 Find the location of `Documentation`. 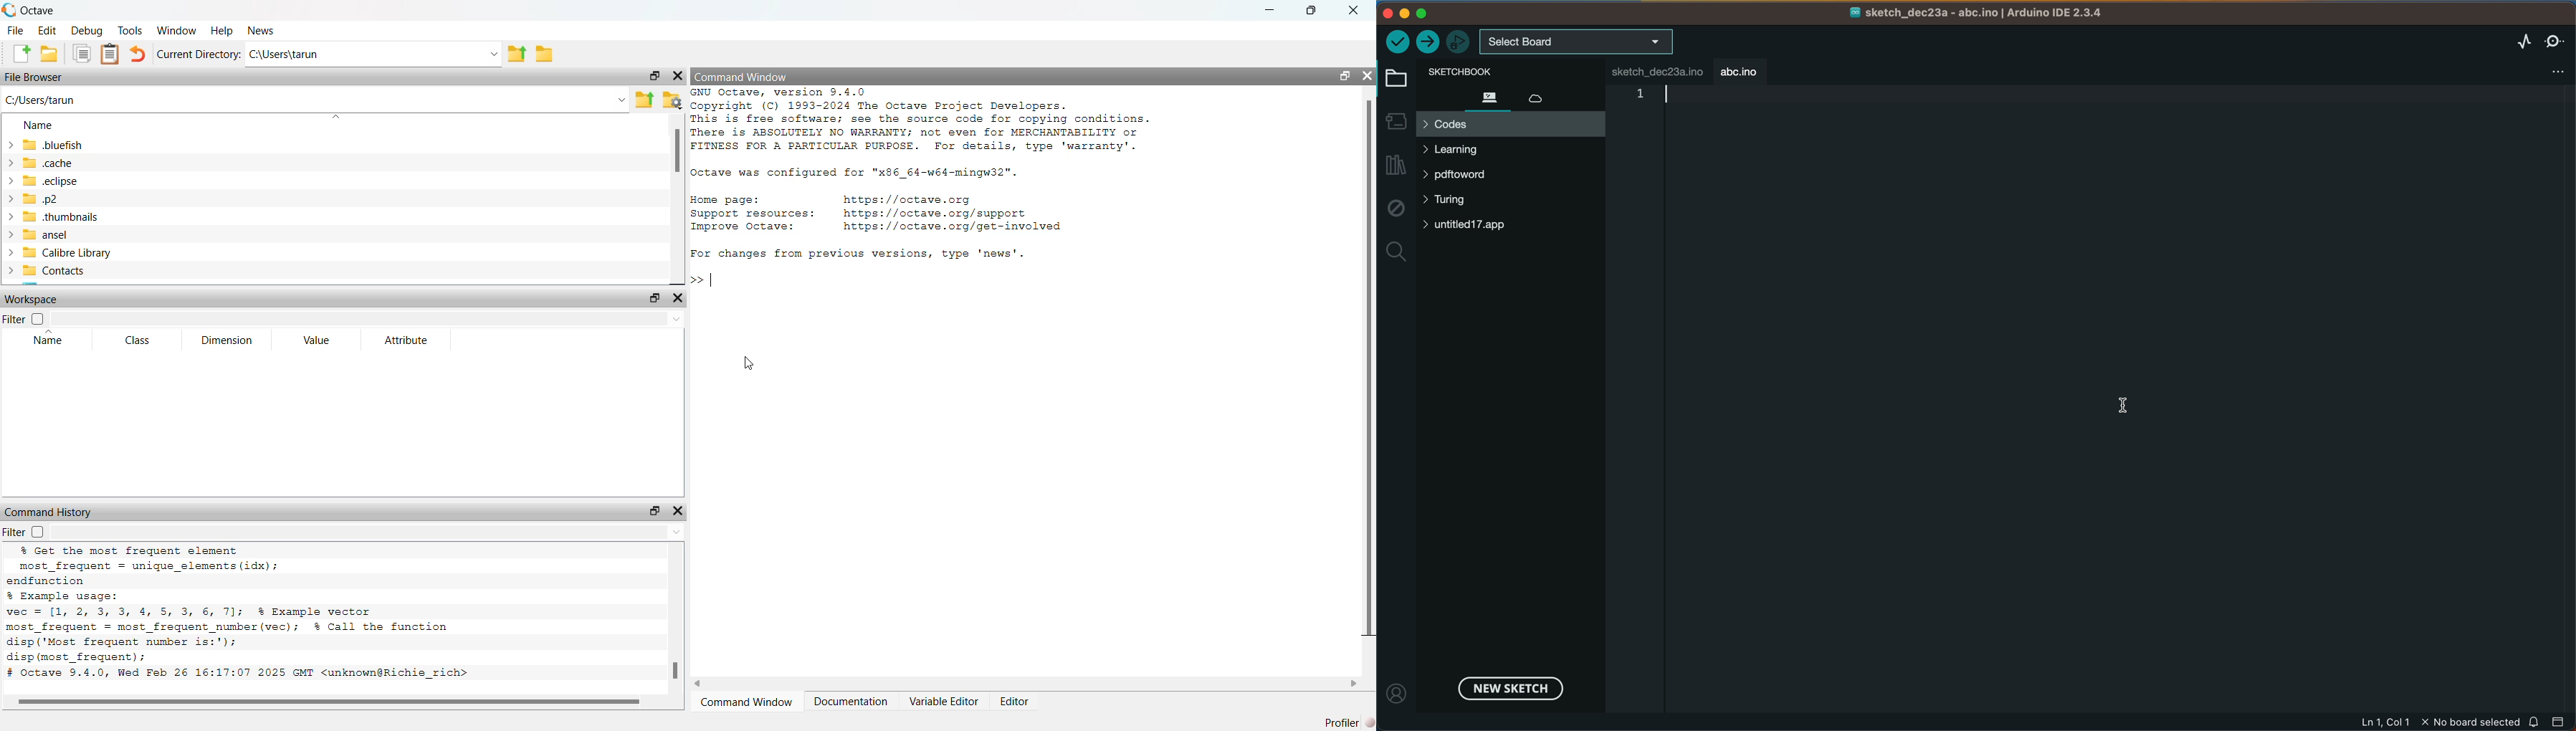

Documentation is located at coordinates (851, 702).